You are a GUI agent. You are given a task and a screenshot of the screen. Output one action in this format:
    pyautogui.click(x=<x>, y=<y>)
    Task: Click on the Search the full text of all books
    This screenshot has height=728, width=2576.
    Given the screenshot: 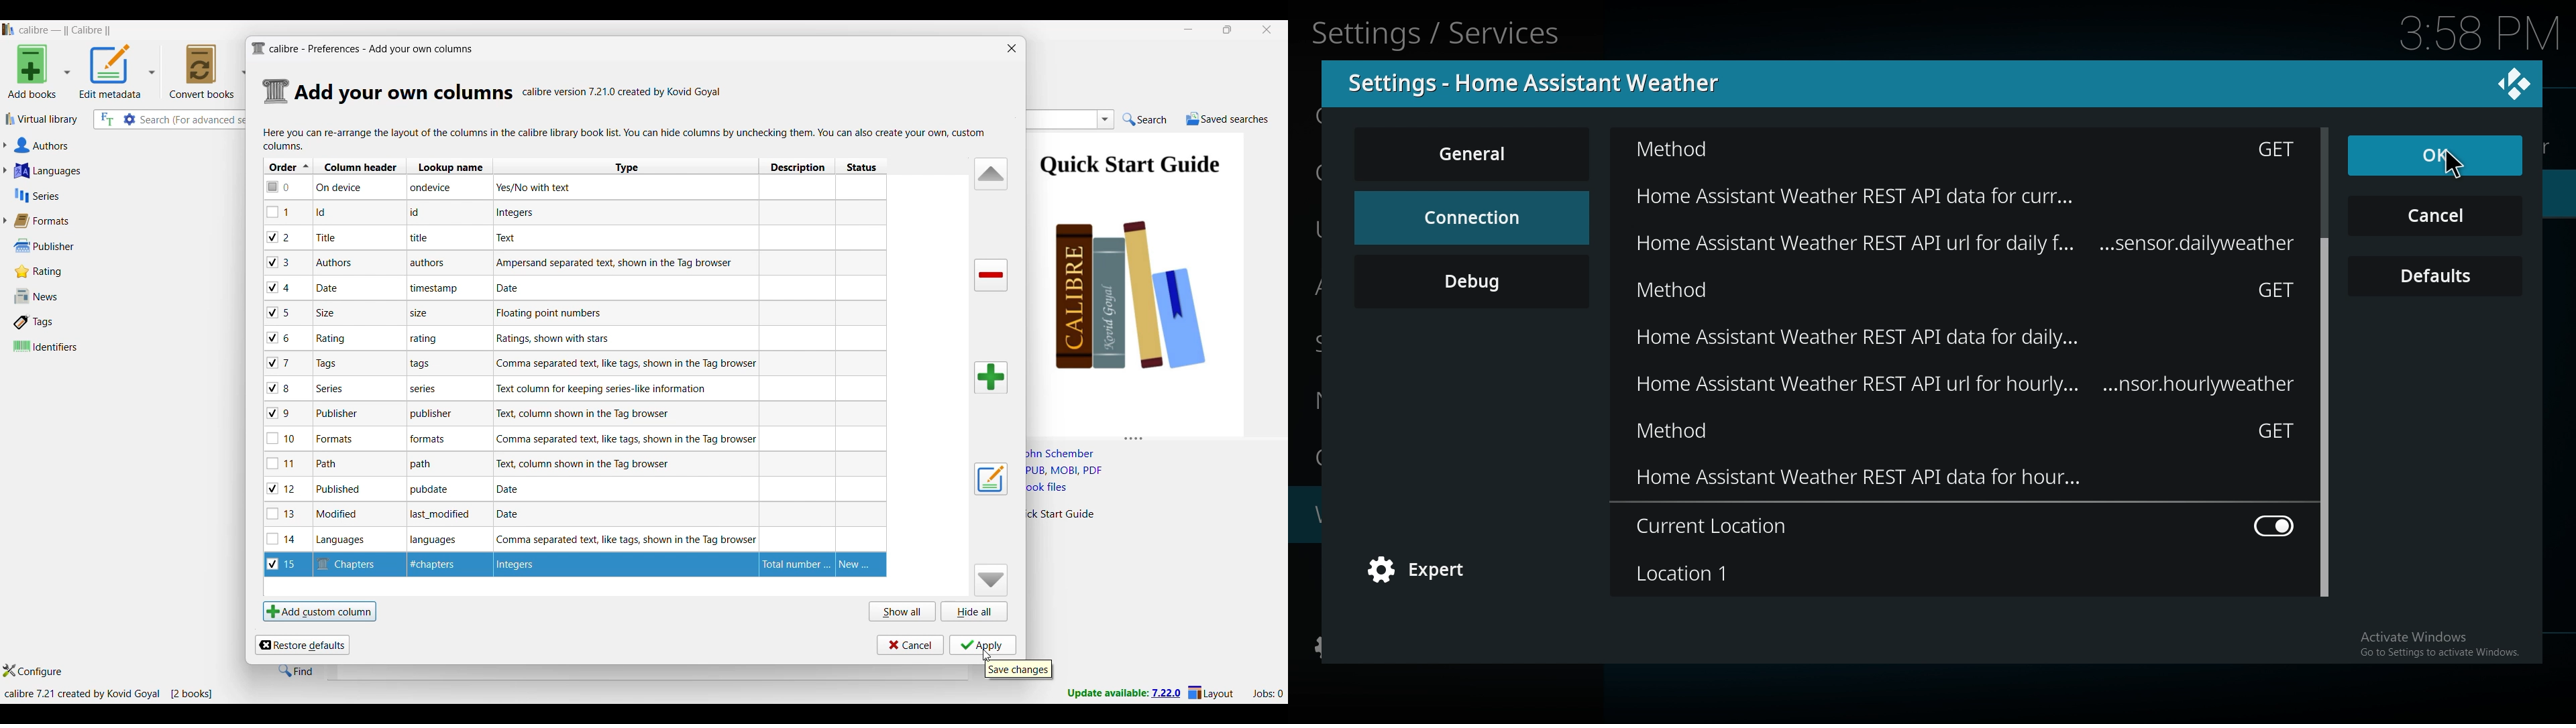 What is the action you would take?
    pyautogui.click(x=106, y=119)
    